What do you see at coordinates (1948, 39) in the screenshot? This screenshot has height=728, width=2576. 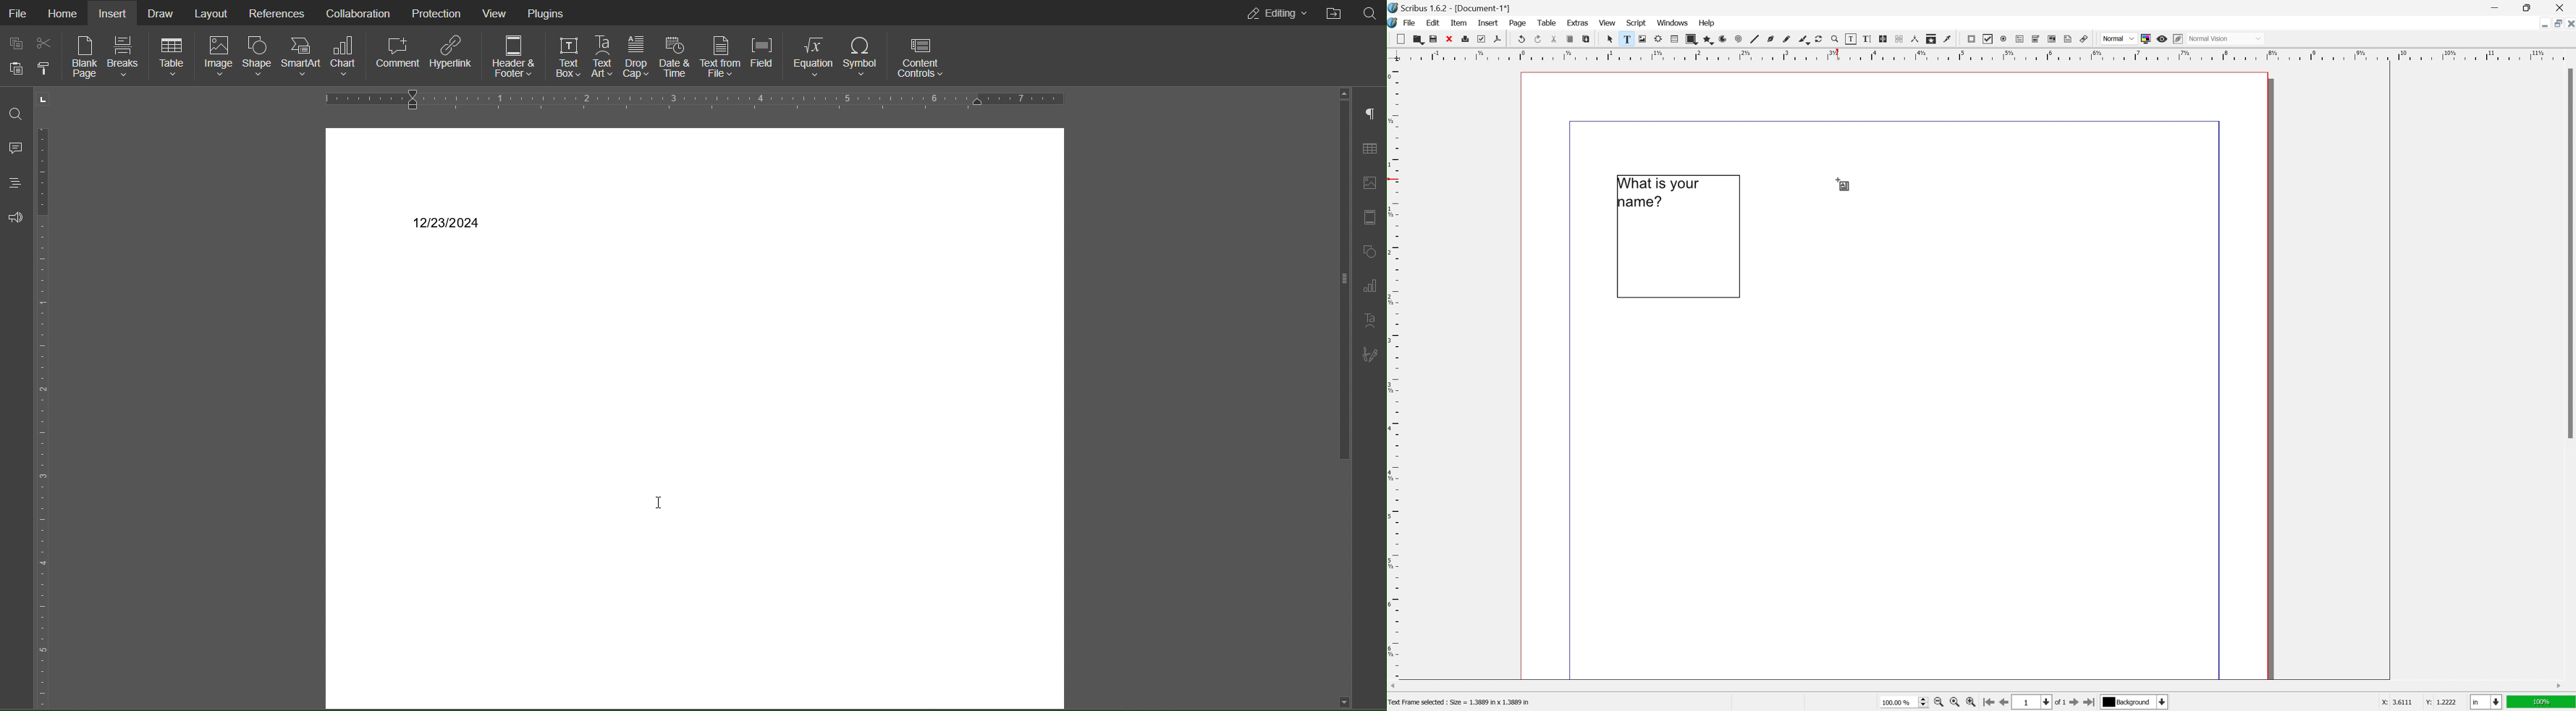 I see `eye dropper` at bounding box center [1948, 39].